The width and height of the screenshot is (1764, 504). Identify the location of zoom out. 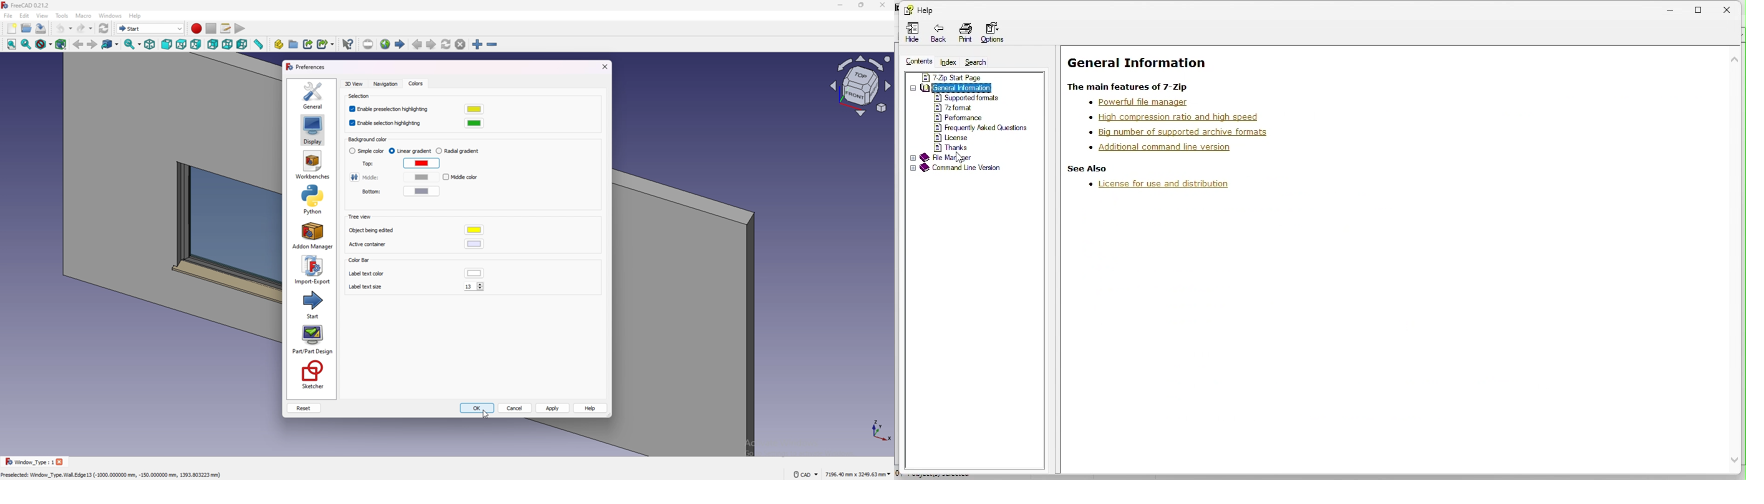
(493, 45).